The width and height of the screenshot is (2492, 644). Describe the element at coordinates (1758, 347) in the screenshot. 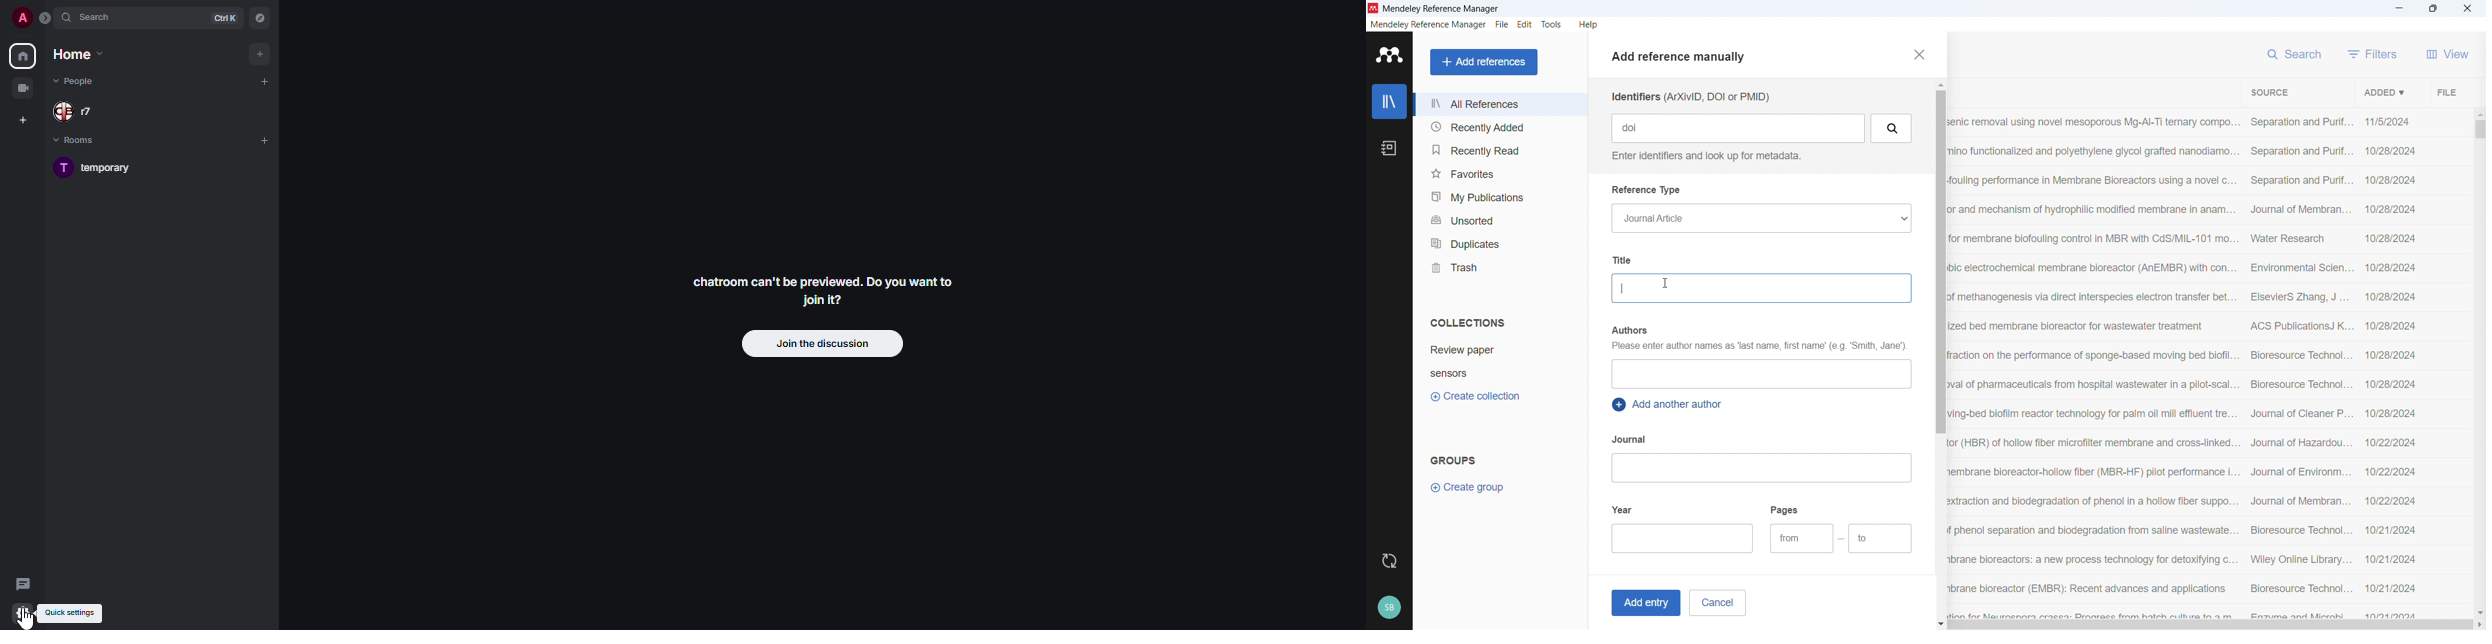

I see `Please enter author names as 'last name first name'` at that location.